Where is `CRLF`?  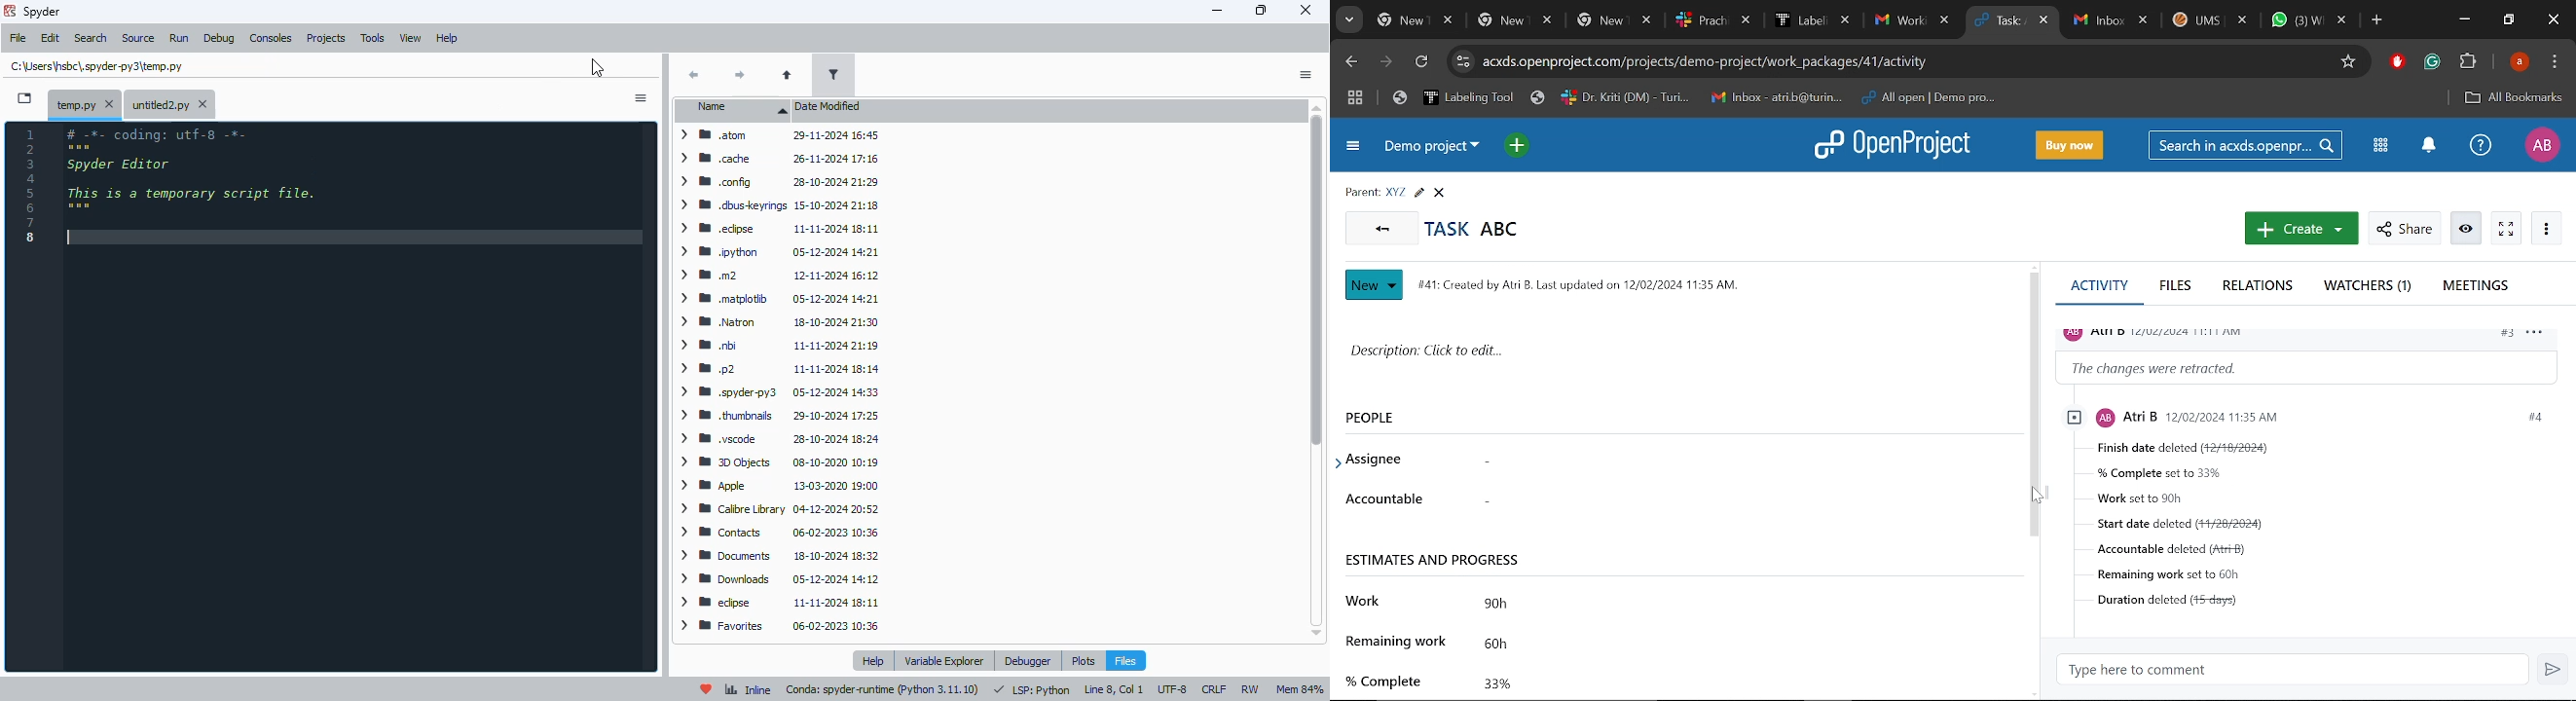 CRLF is located at coordinates (1214, 690).